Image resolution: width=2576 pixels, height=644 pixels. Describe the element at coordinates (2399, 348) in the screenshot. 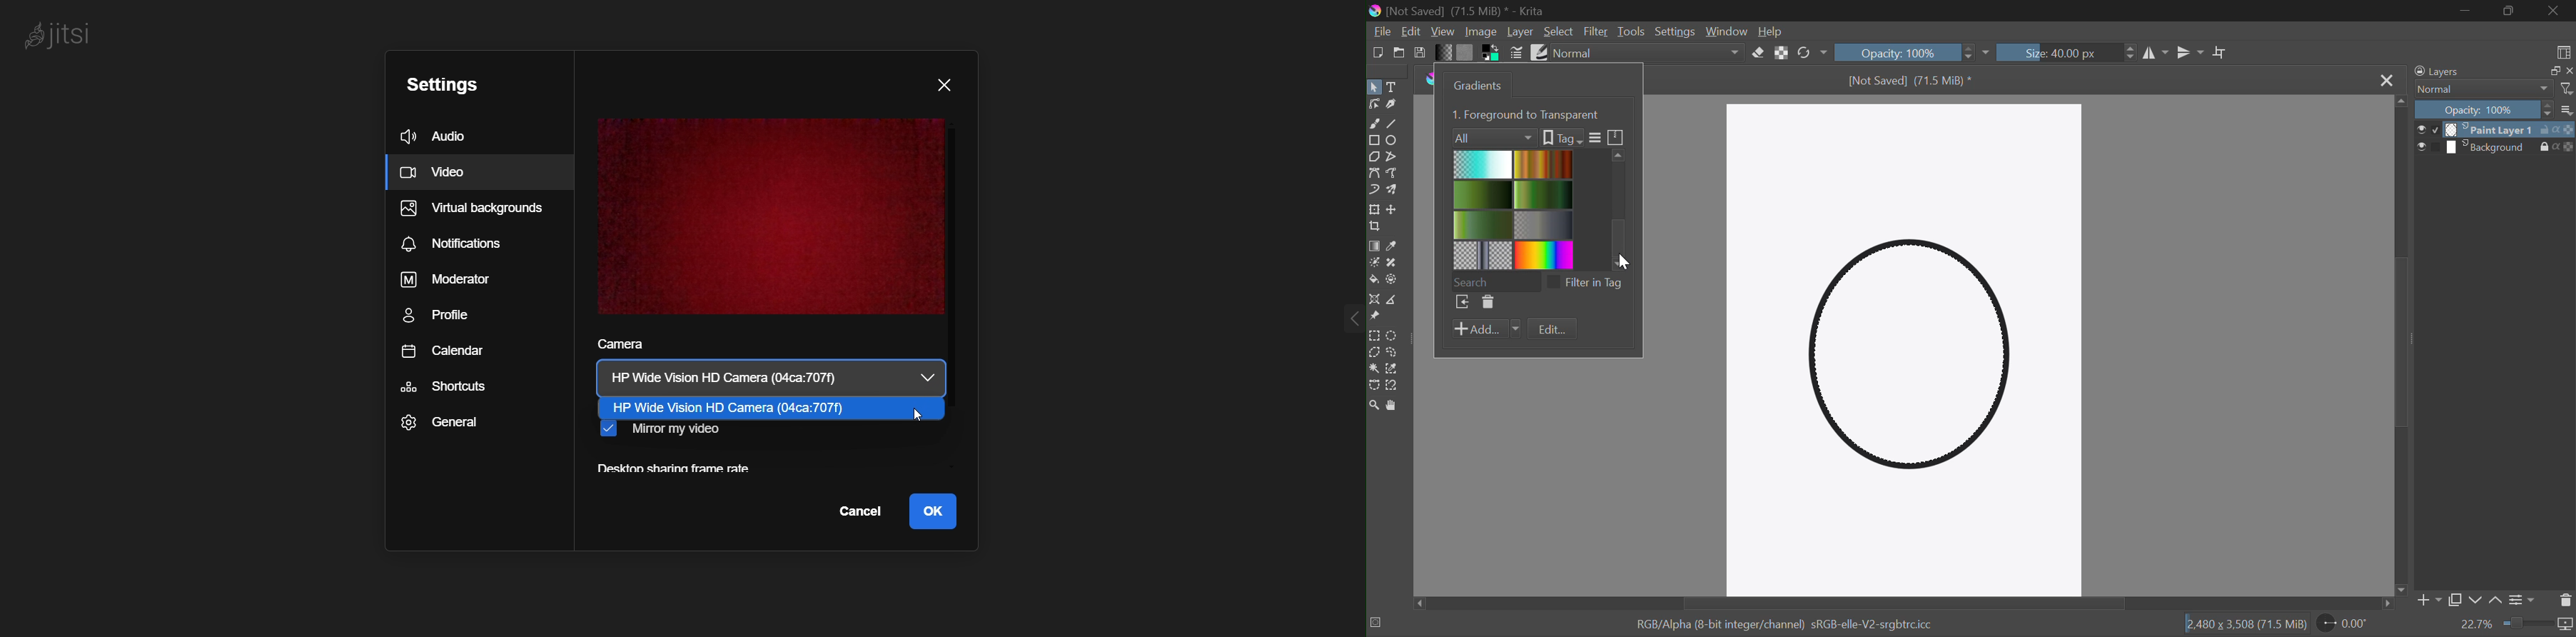

I see `Scroll Bar` at that location.